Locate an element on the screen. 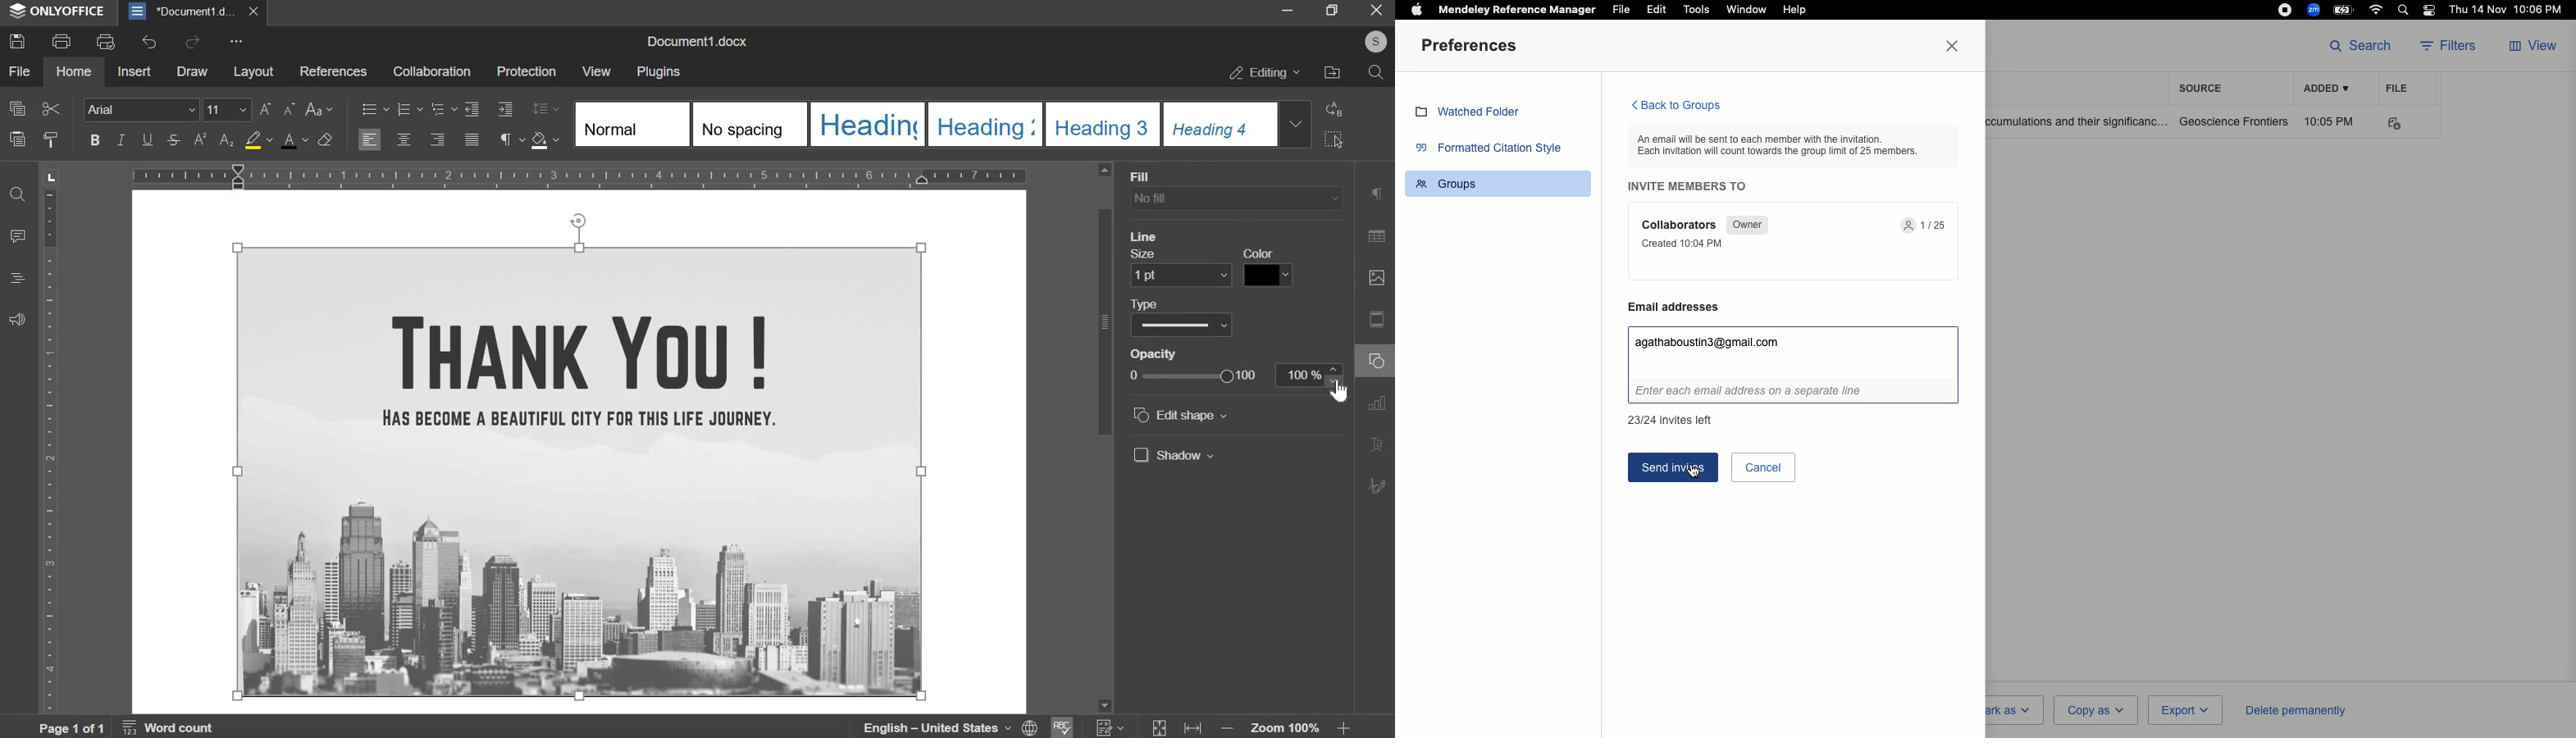  tab is located at coordinates (50, 180).